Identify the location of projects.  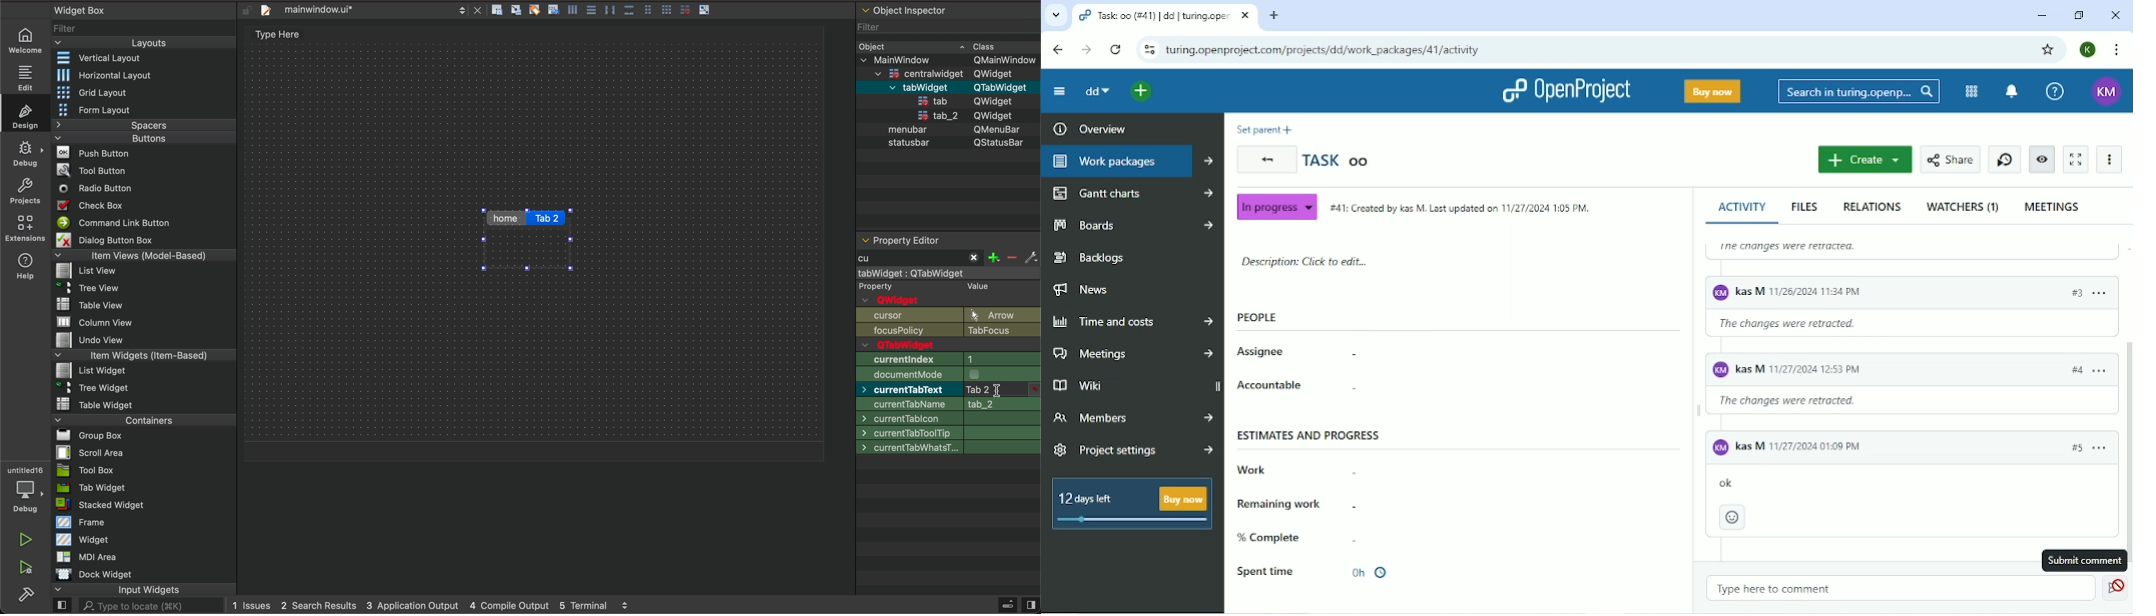
(26, 191).